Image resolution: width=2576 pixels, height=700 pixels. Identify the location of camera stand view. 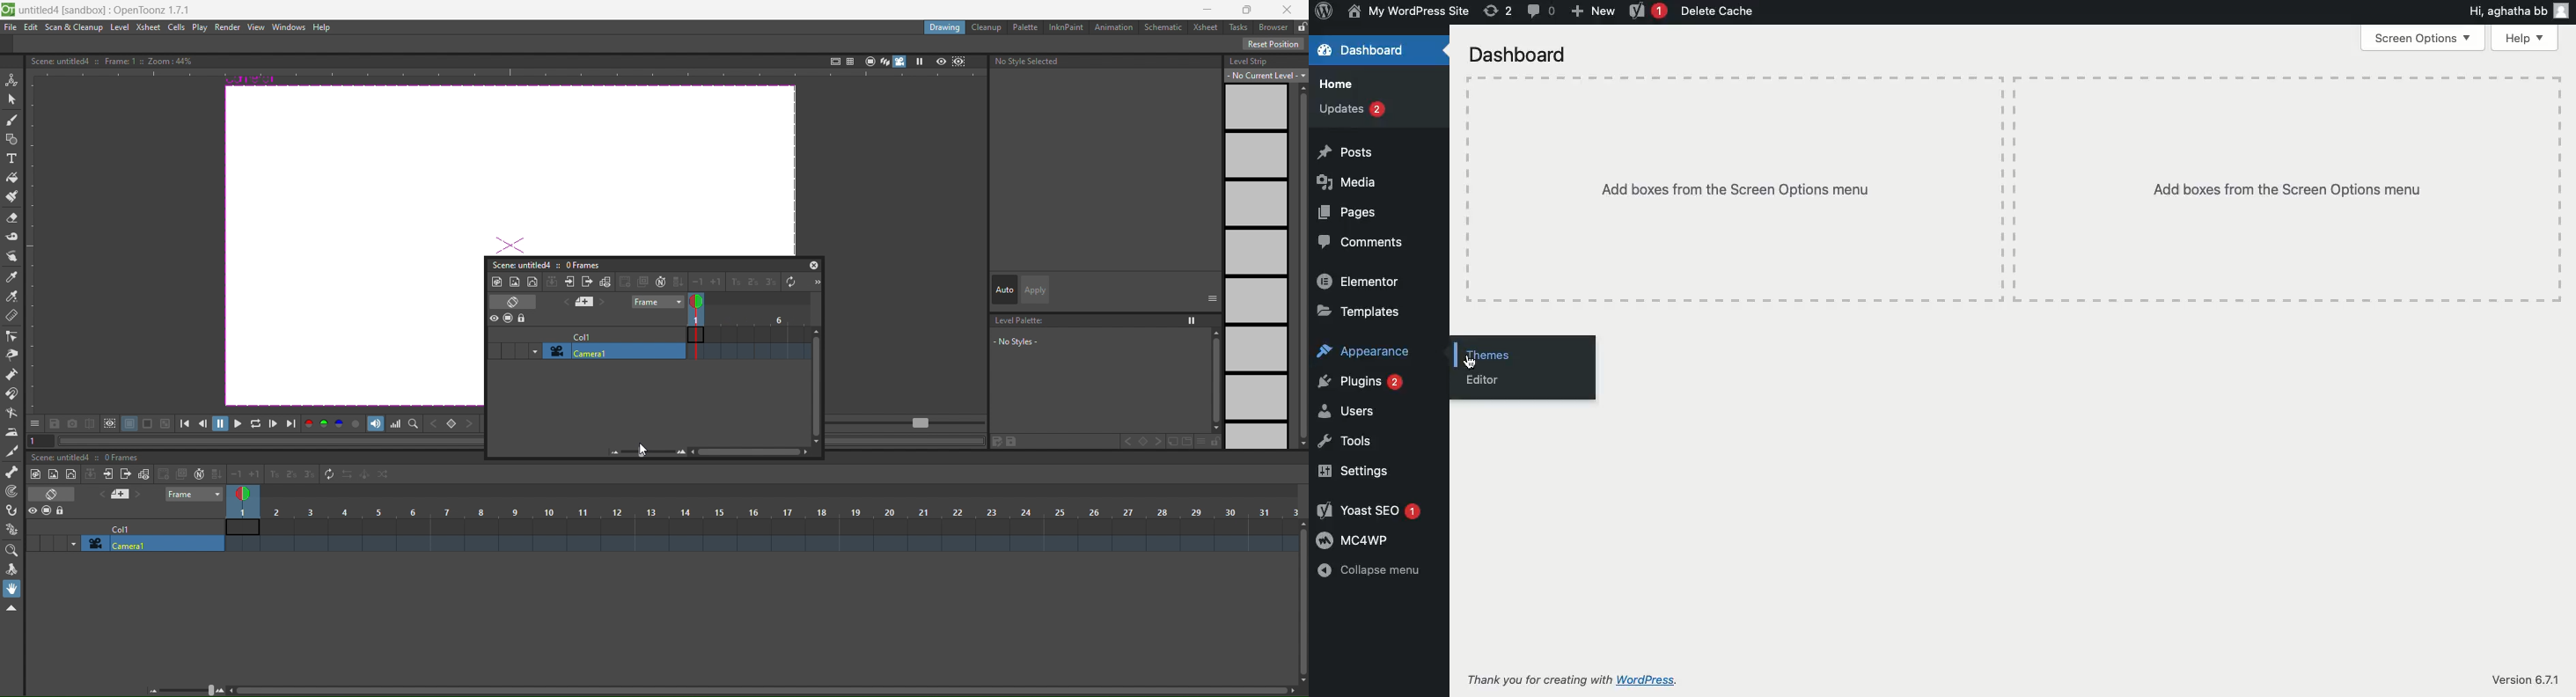
(868, 60).